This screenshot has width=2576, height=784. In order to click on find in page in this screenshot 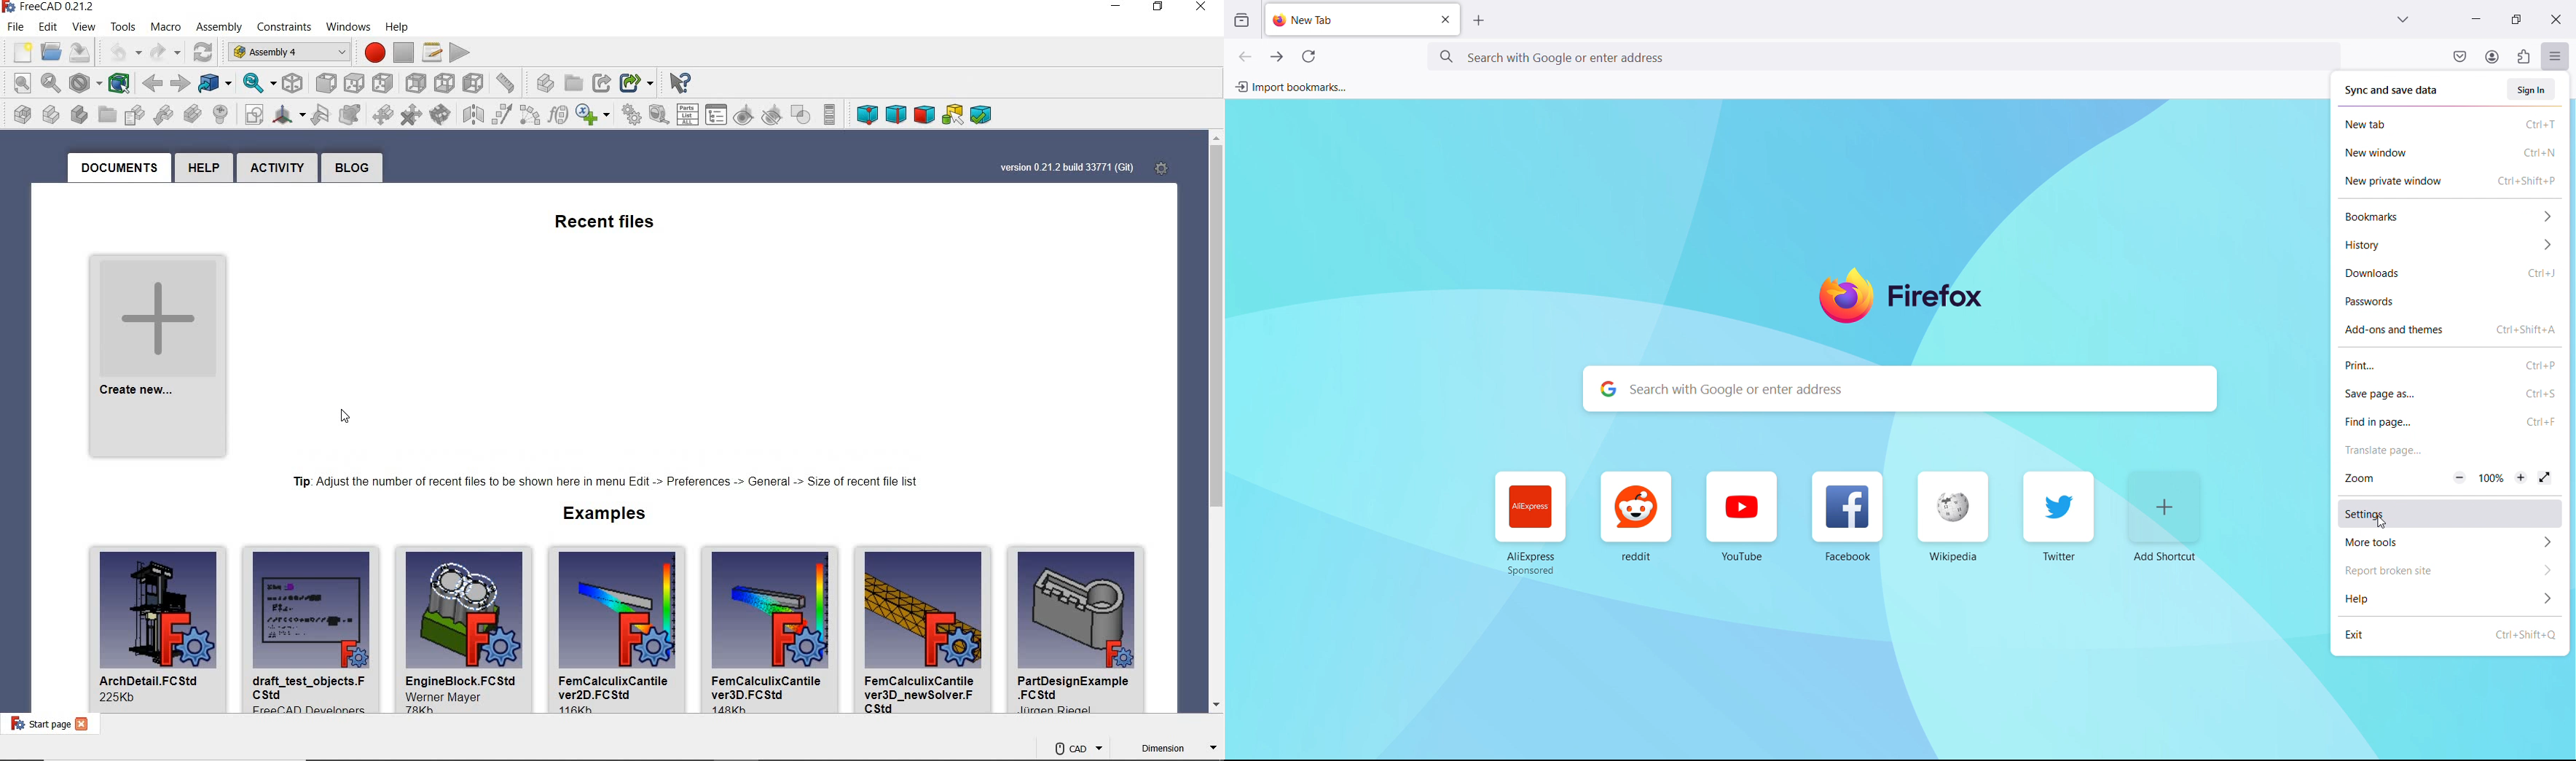, I will do `click(2451, 422)`.